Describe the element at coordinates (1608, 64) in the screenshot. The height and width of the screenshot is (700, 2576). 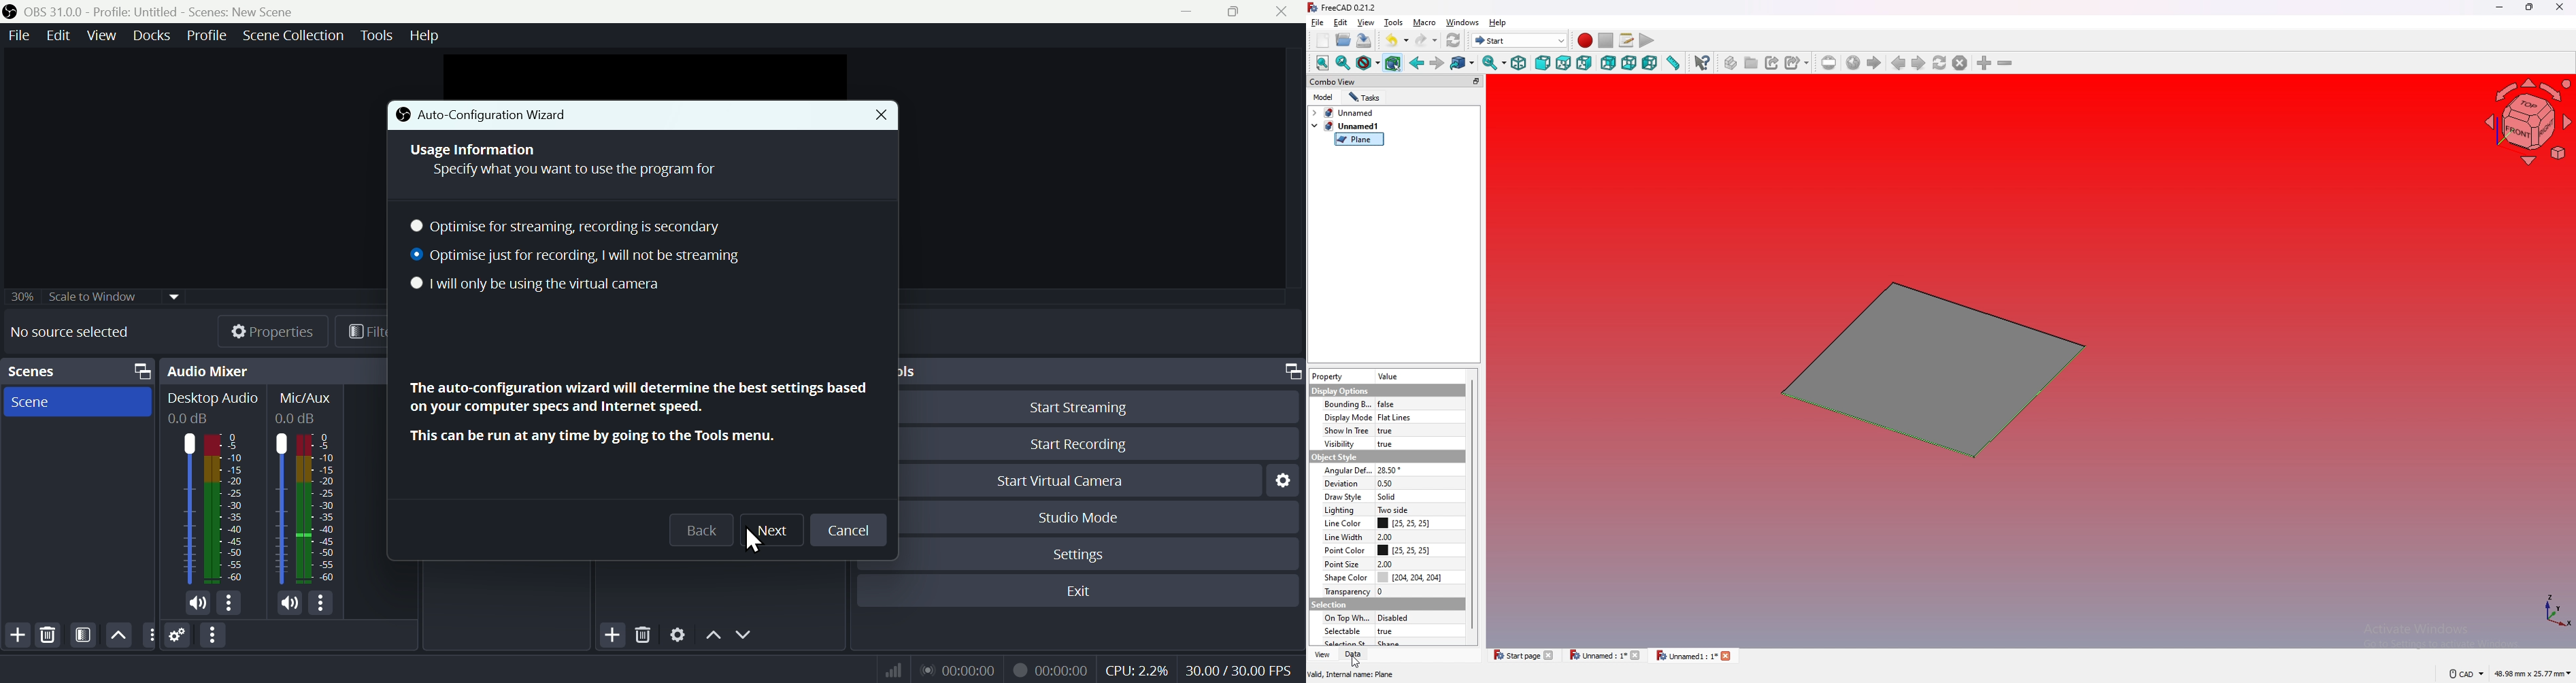
I see `rear` at that location.